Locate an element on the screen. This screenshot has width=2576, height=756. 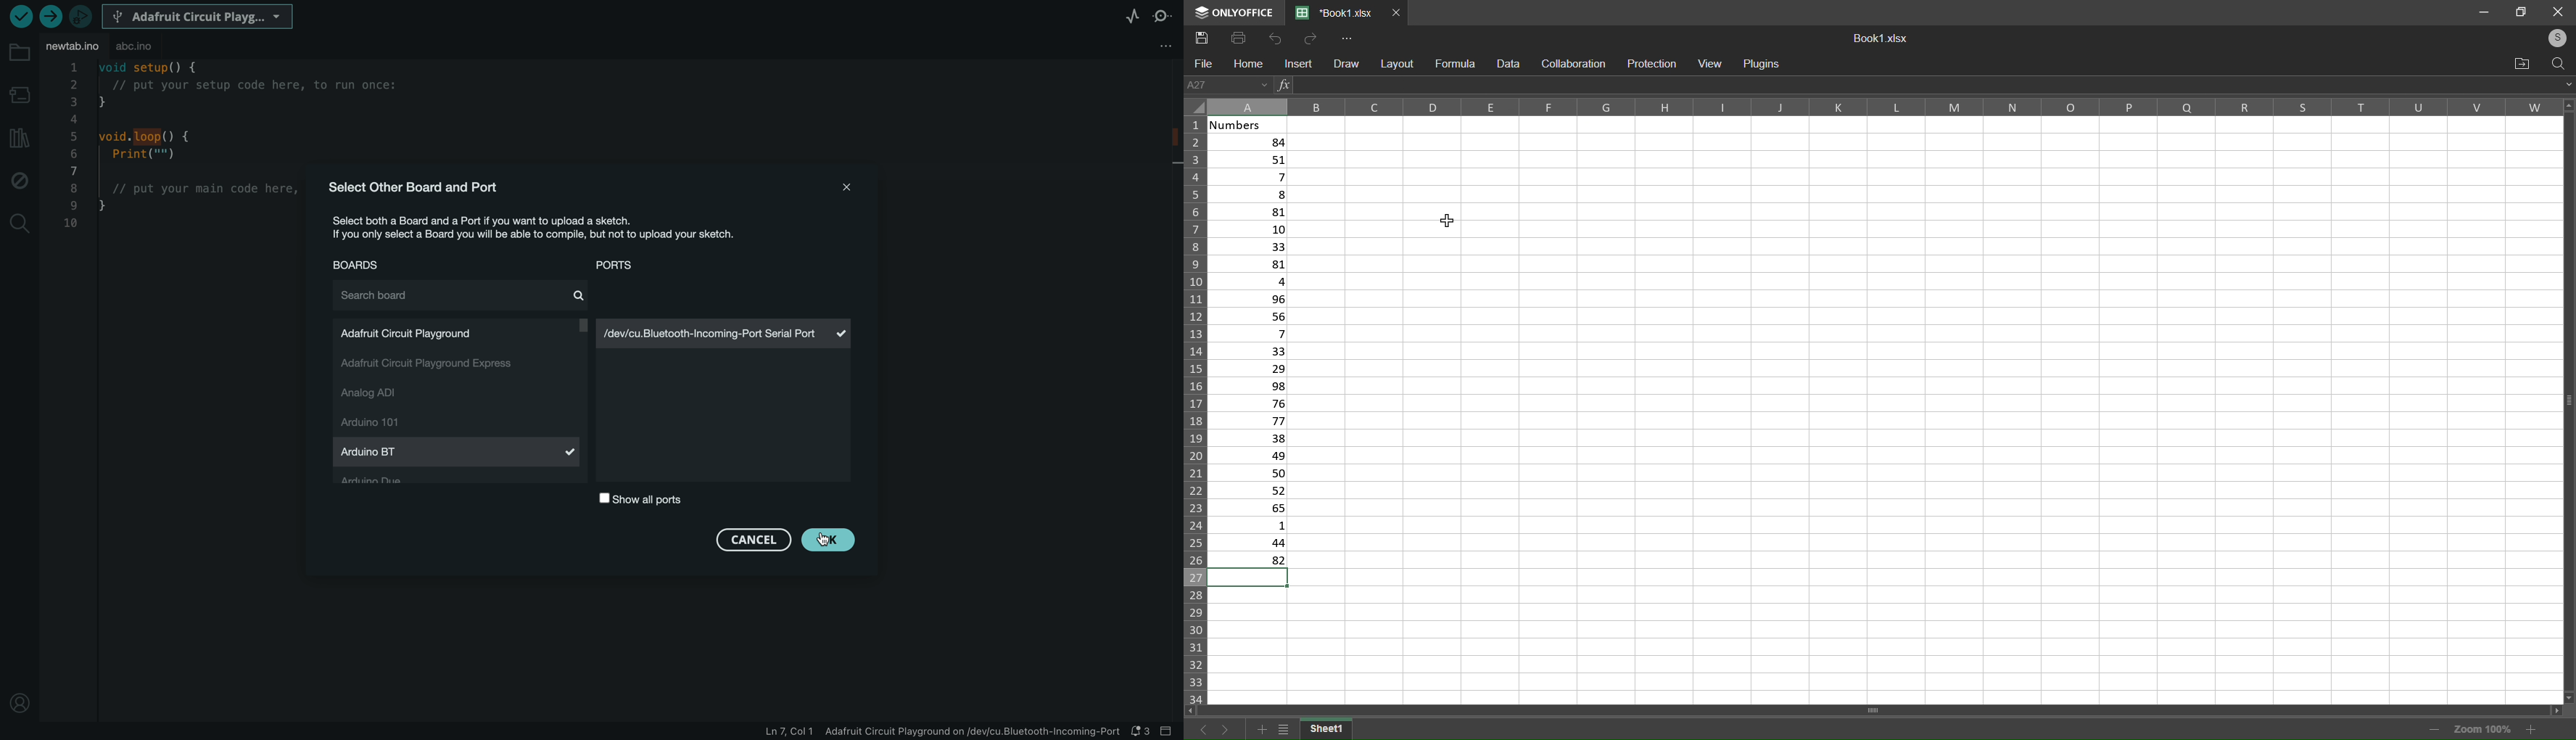
horizontal scroll bar is located at coordinates (1876, 710).